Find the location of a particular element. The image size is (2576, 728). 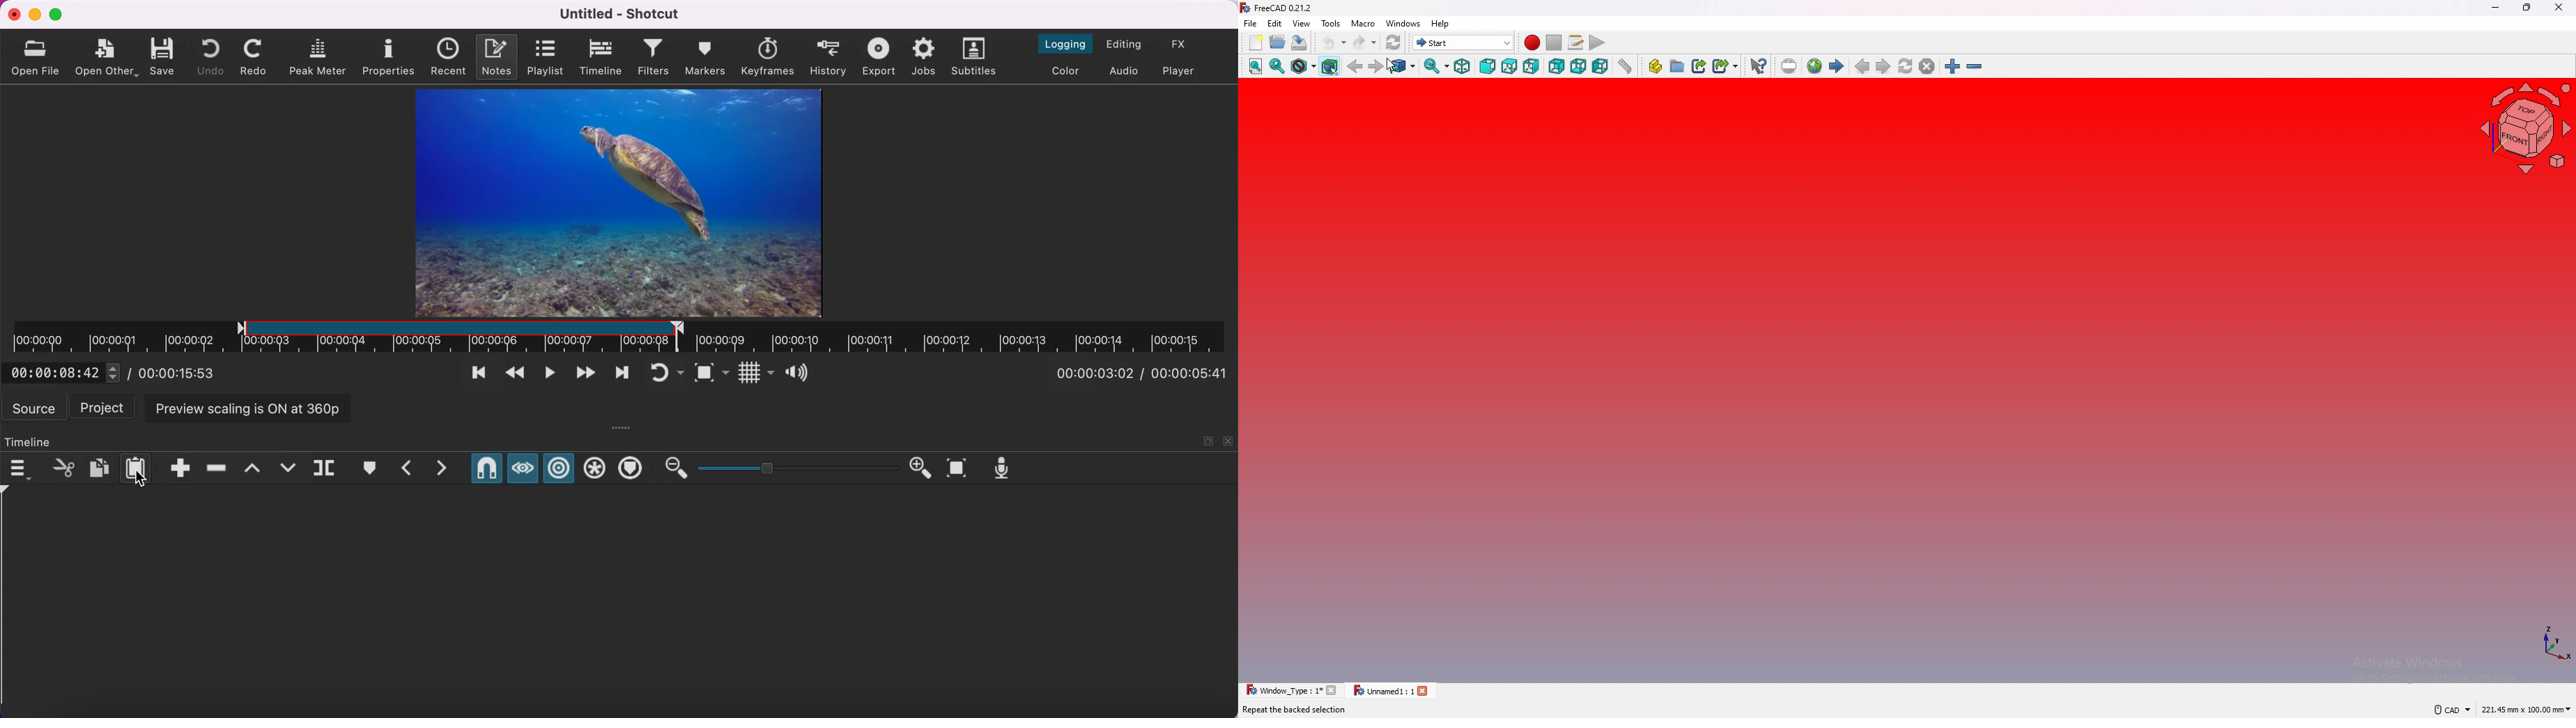

measure distance is located at coordinates (1625, 66).